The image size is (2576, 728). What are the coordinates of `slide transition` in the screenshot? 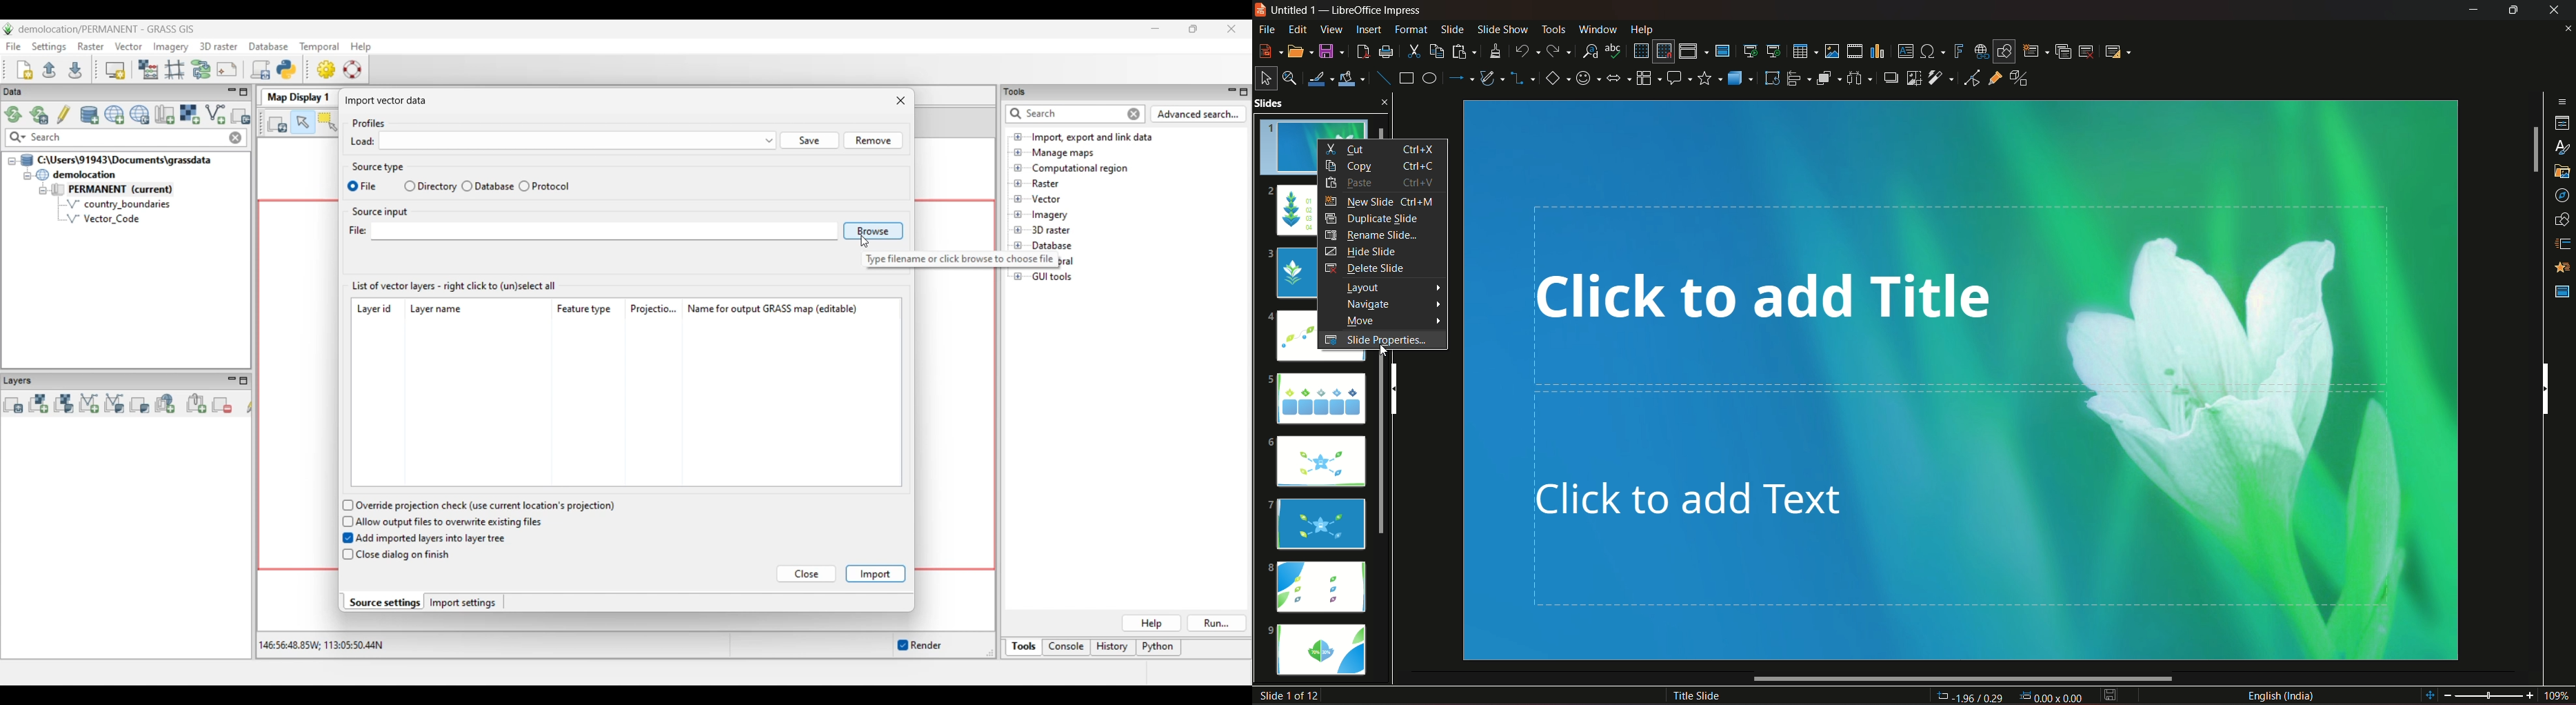 It's located at (2560, 246).